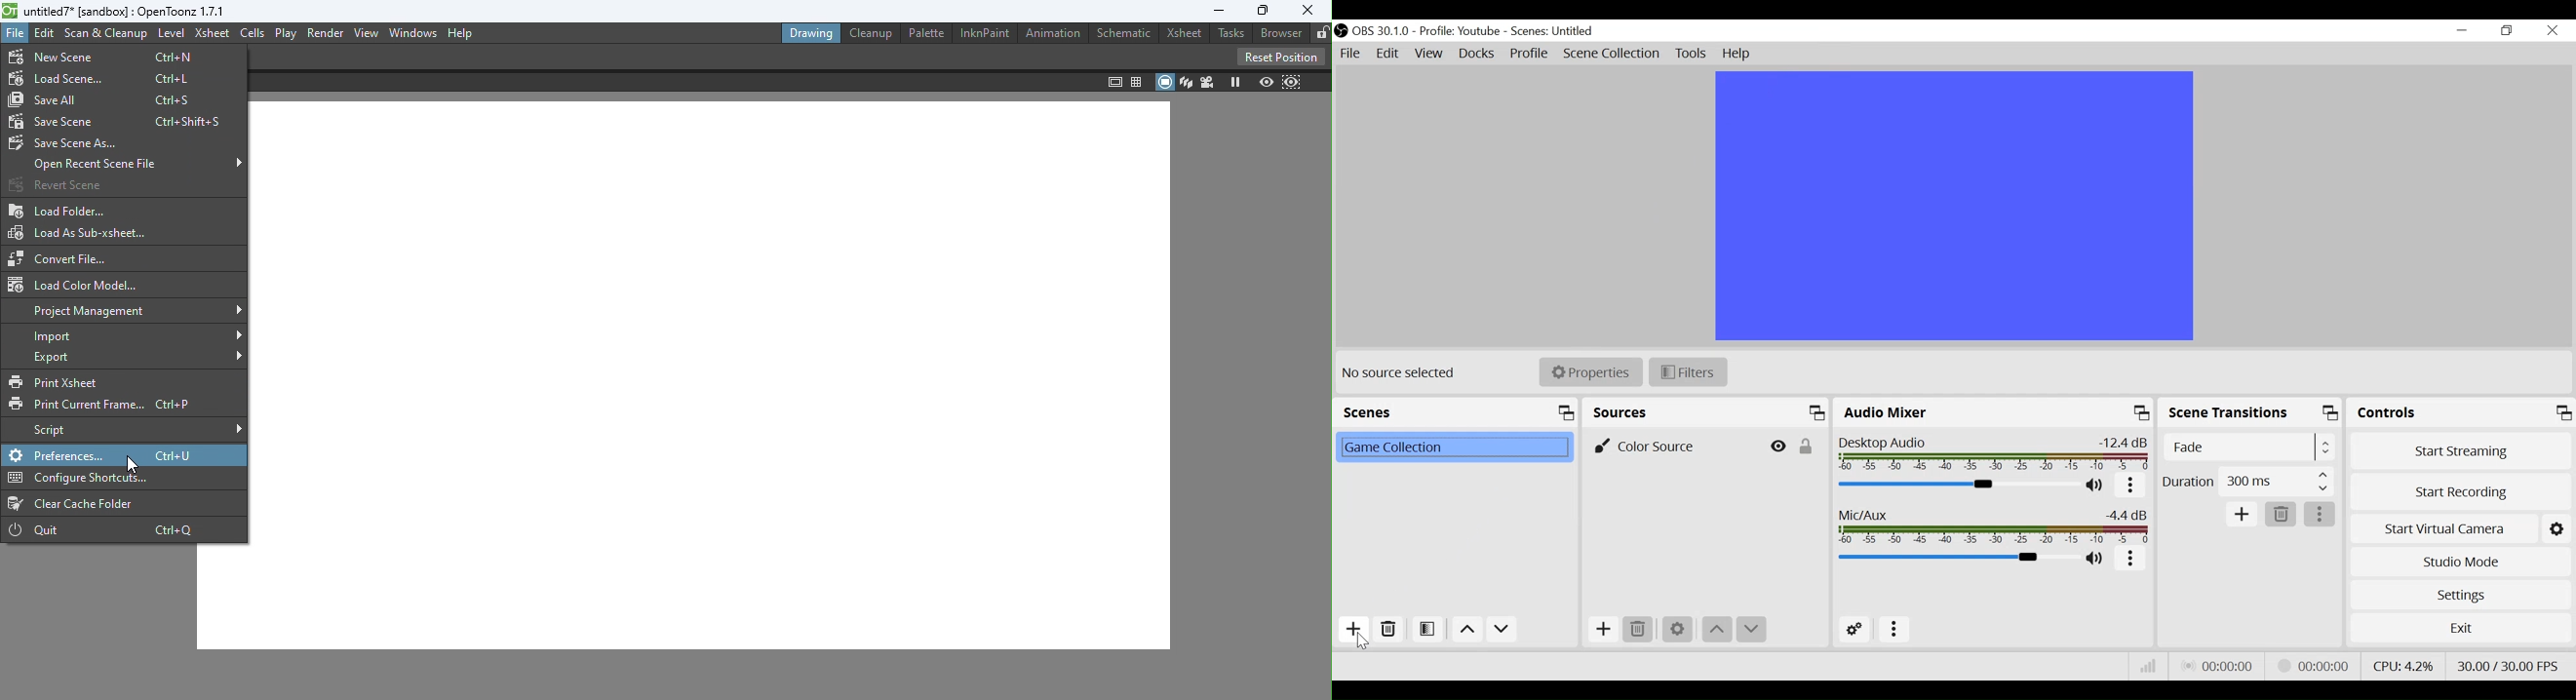 Image resolution: width=2576 pixels, height=700 pixels. Describe the element at coordinates (1465, 629) in the screenshot. I see `move up` at that location.